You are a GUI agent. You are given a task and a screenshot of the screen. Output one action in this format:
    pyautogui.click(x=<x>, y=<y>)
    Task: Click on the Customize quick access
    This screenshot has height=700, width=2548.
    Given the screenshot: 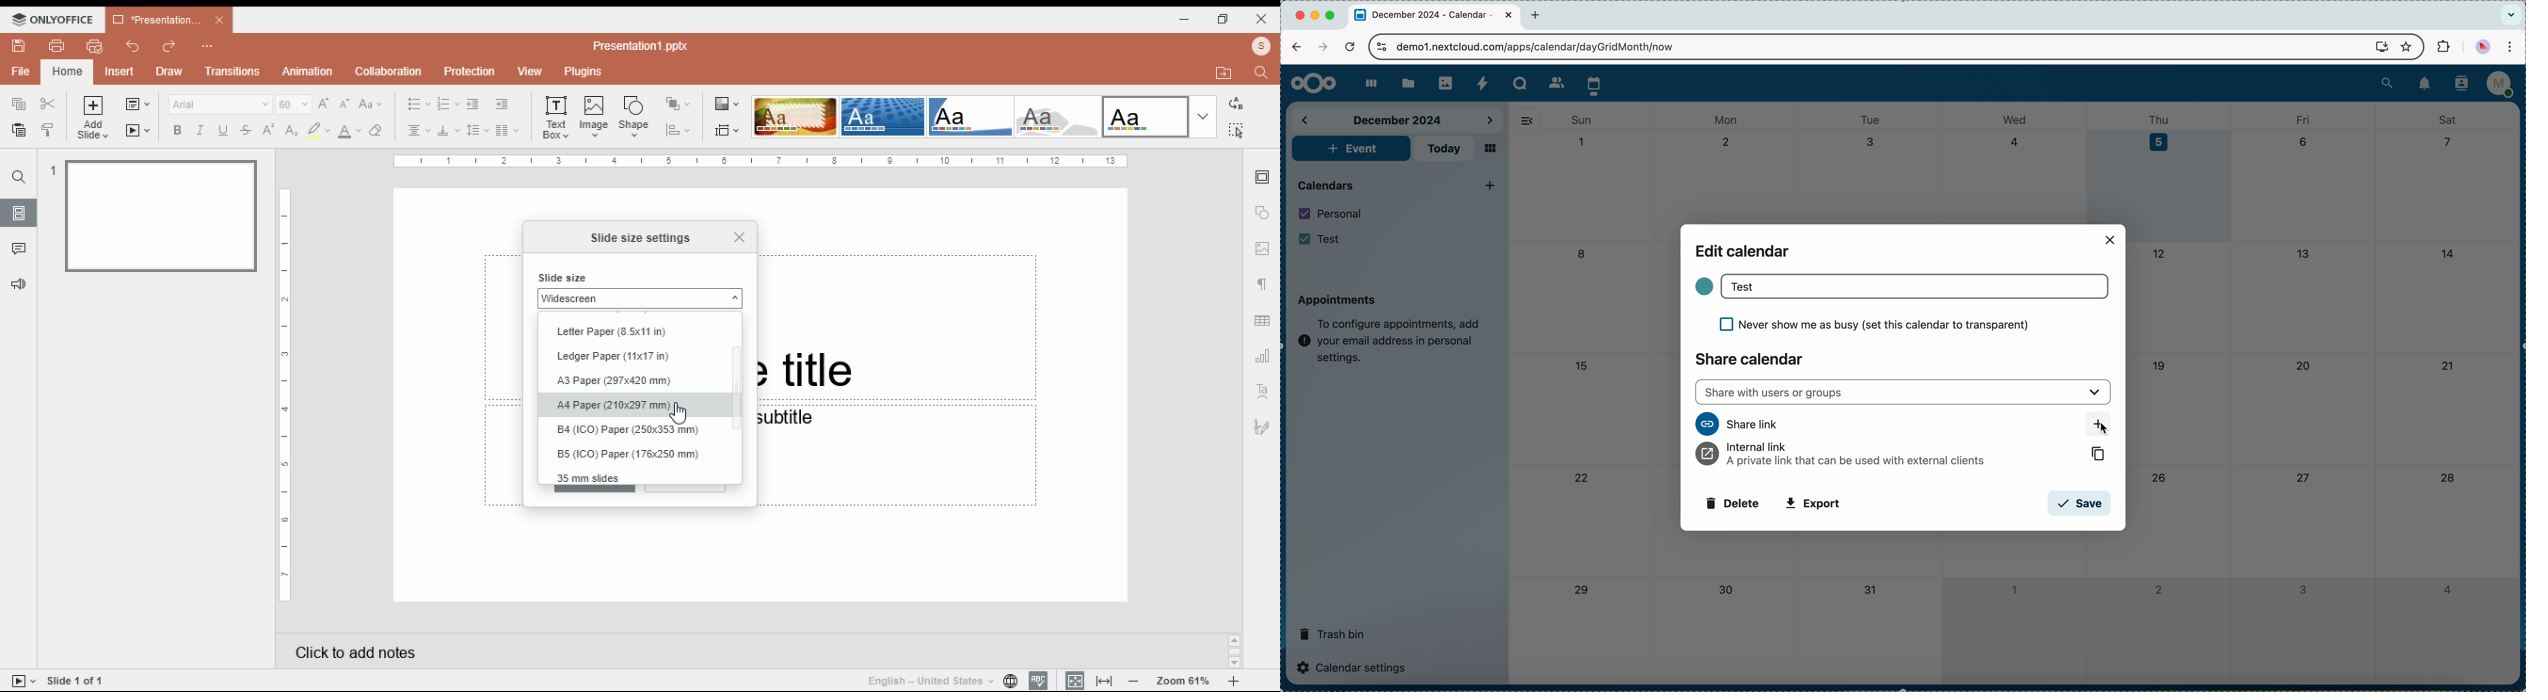 What is the action you would take?
    pyautogui.click(x=208, y=46)
    